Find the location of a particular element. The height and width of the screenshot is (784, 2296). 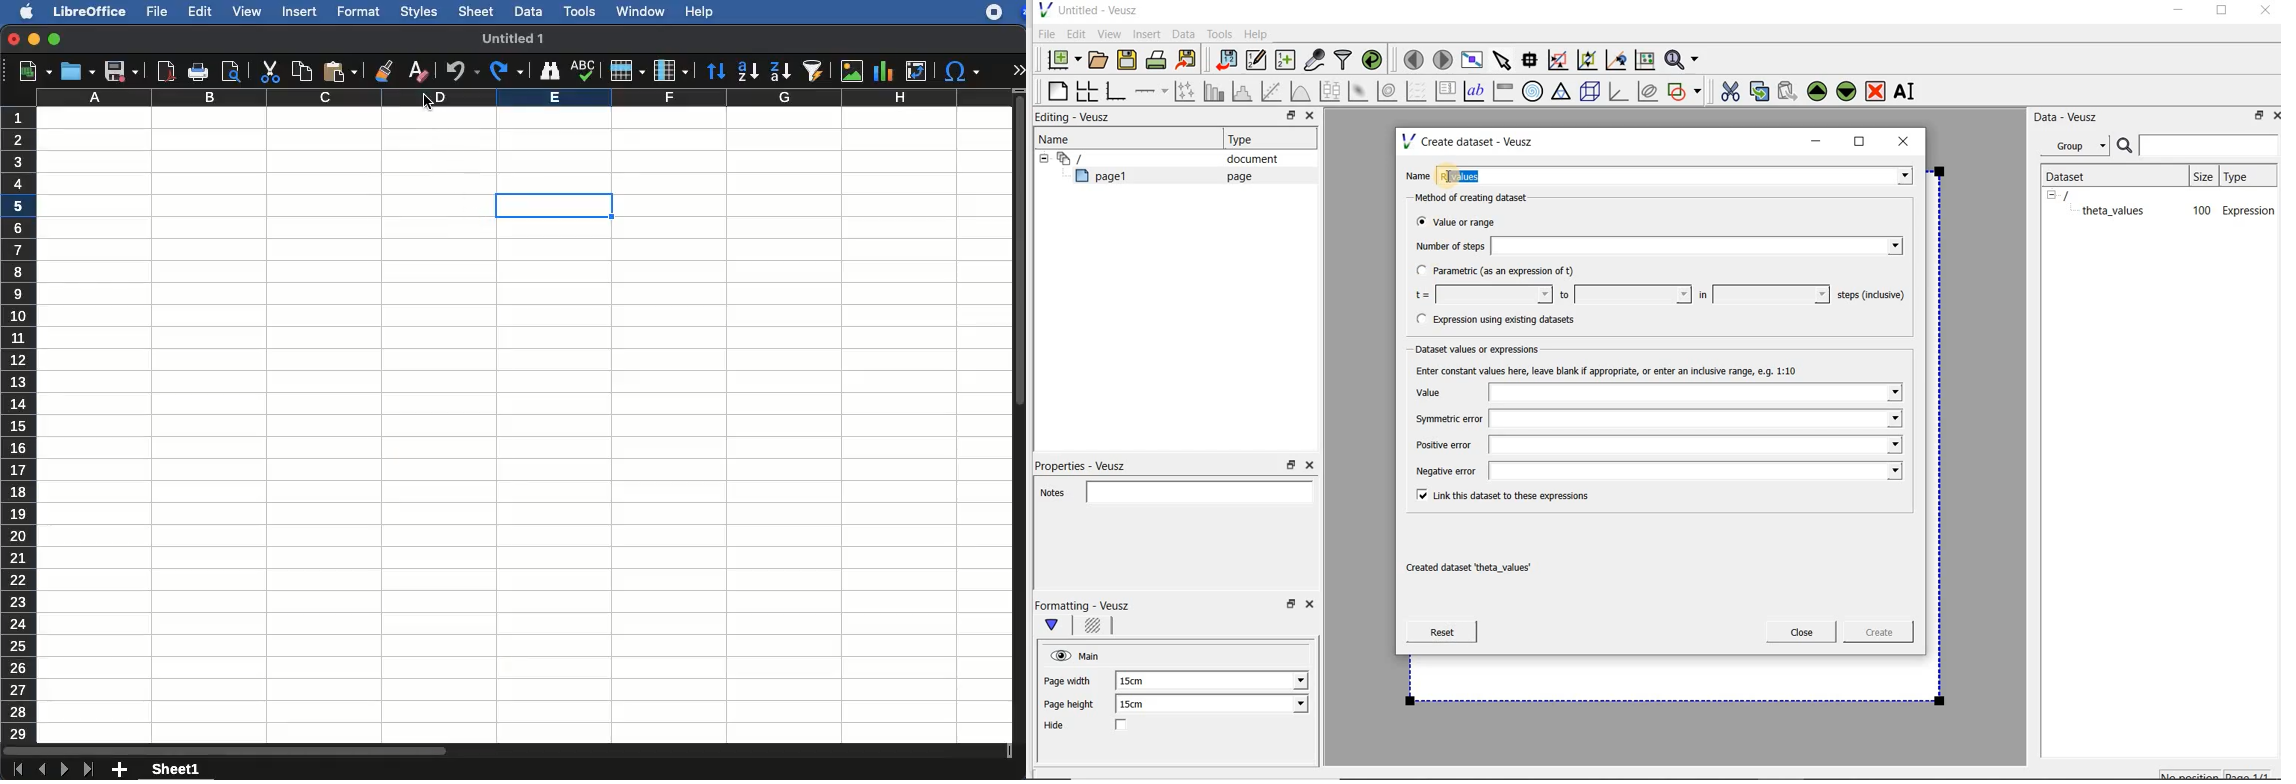

cut is located at coordinates (269, 71).